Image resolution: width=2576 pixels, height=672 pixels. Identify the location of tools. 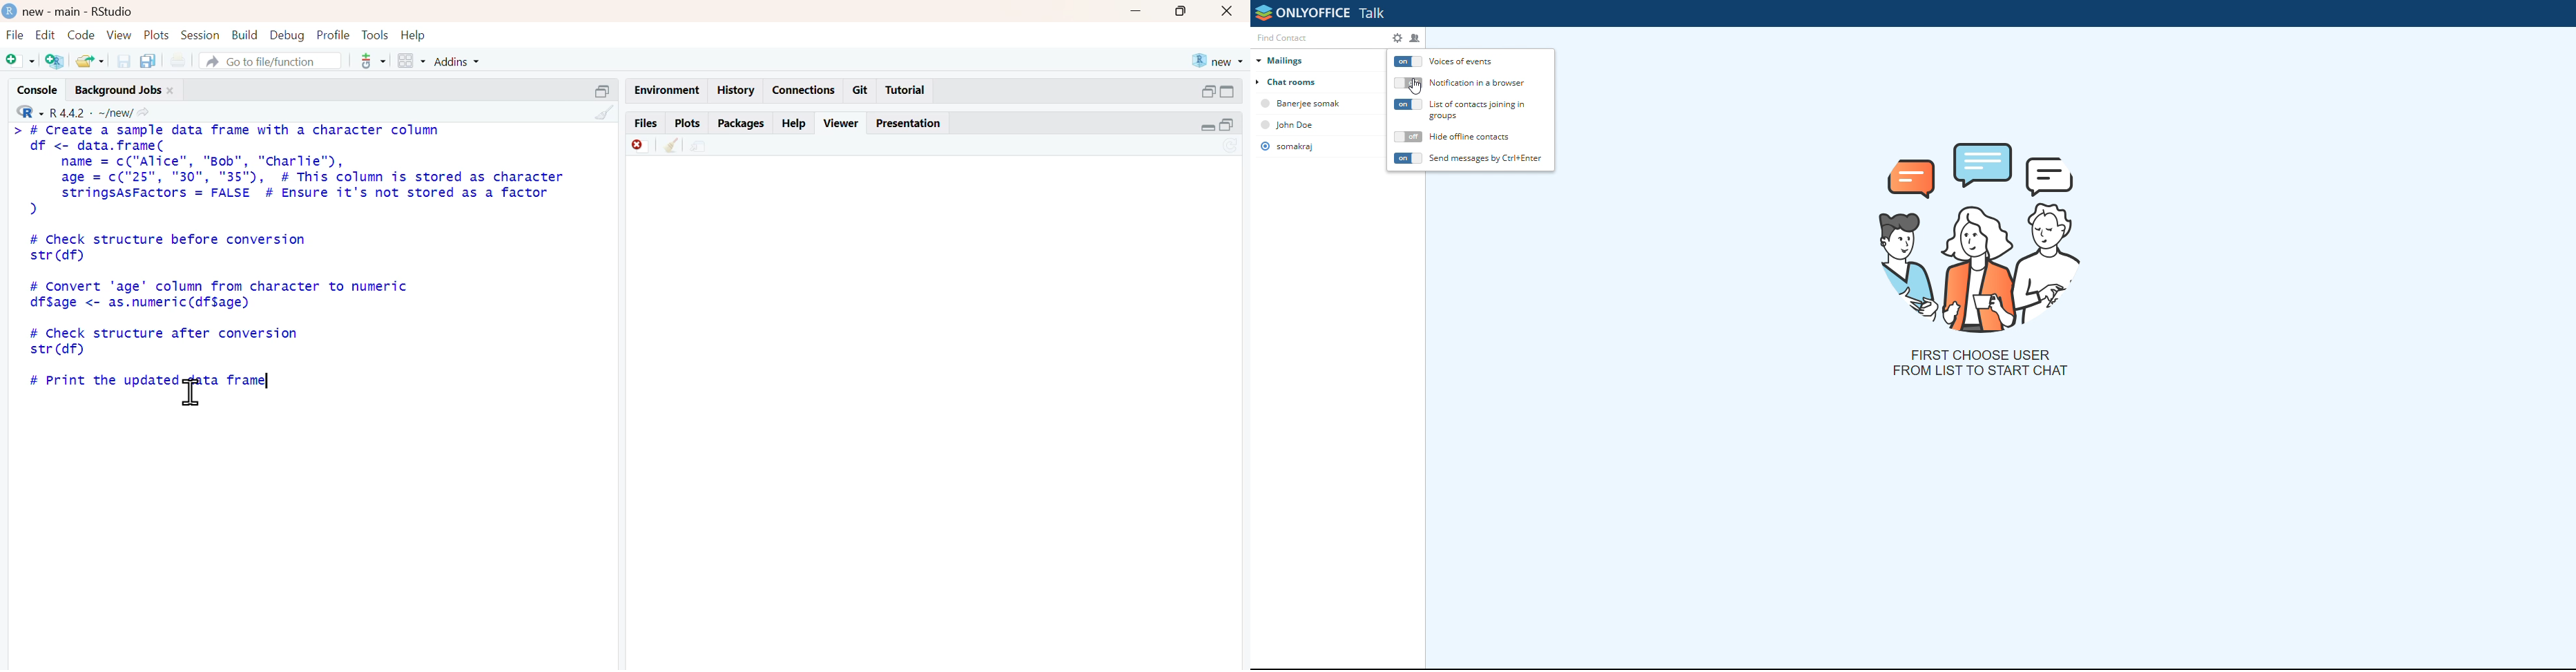
(378, 35).